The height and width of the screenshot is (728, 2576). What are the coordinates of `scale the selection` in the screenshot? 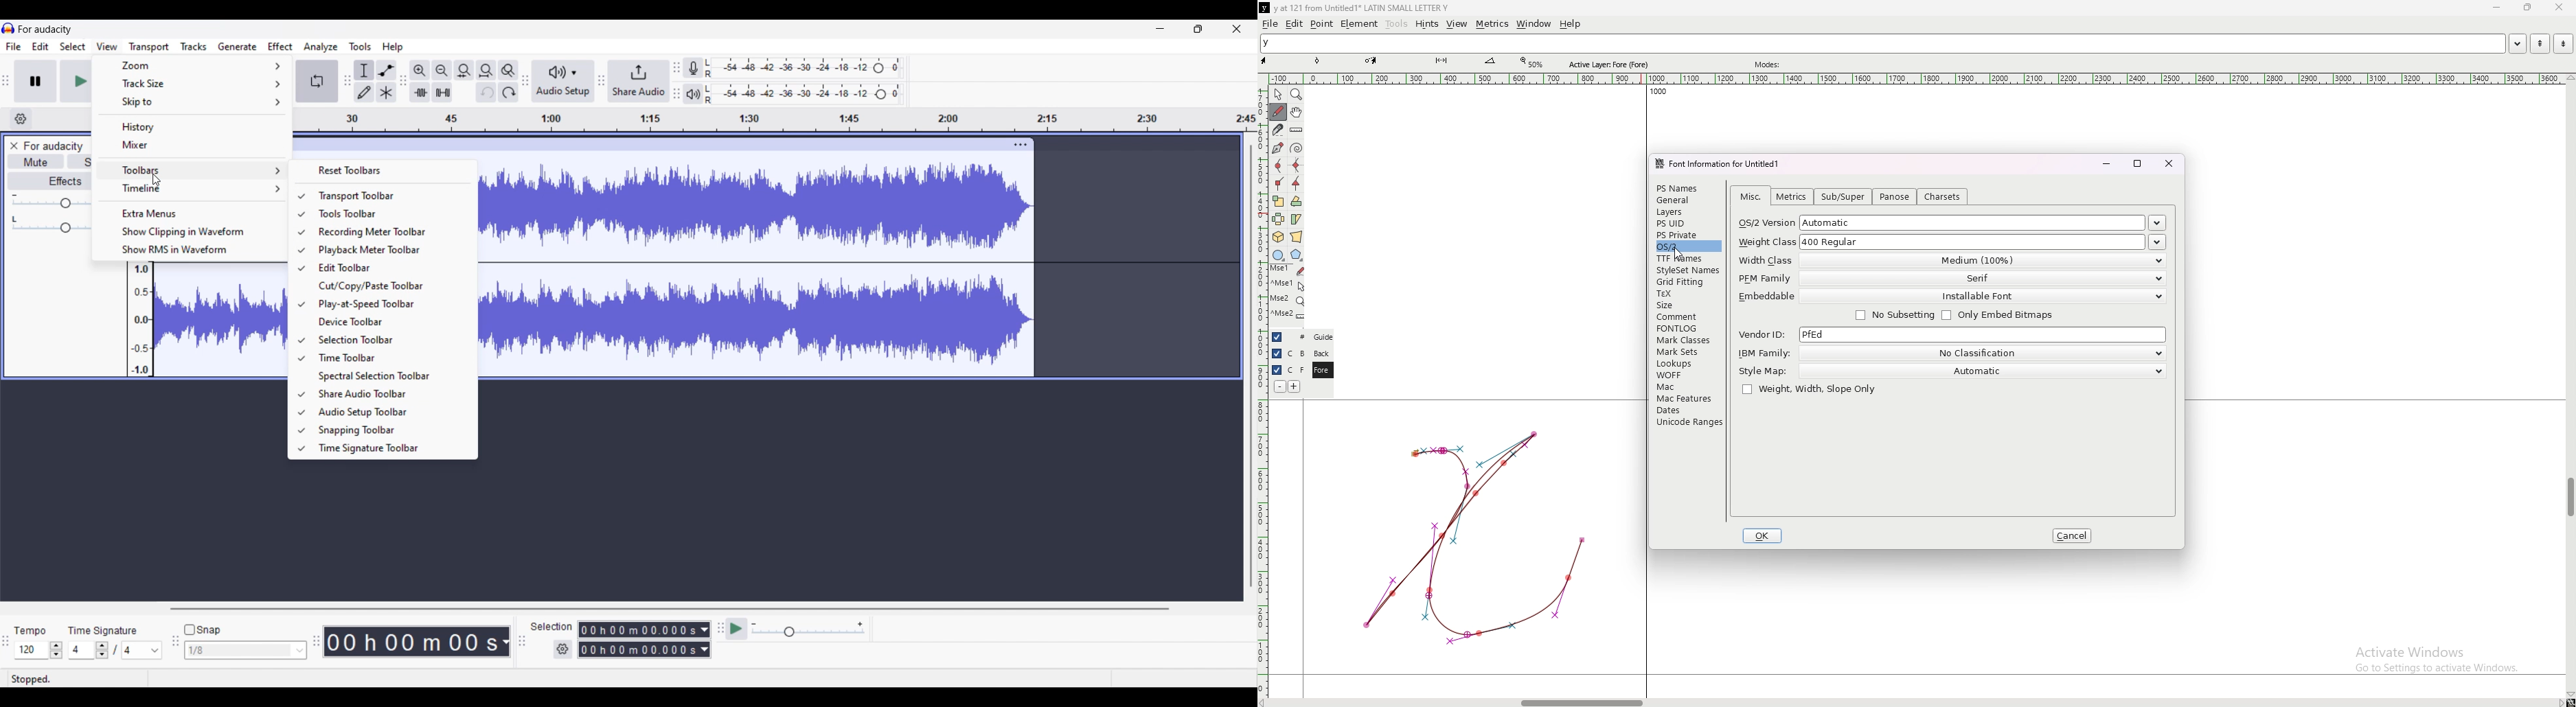 It's located at (1278, 201).